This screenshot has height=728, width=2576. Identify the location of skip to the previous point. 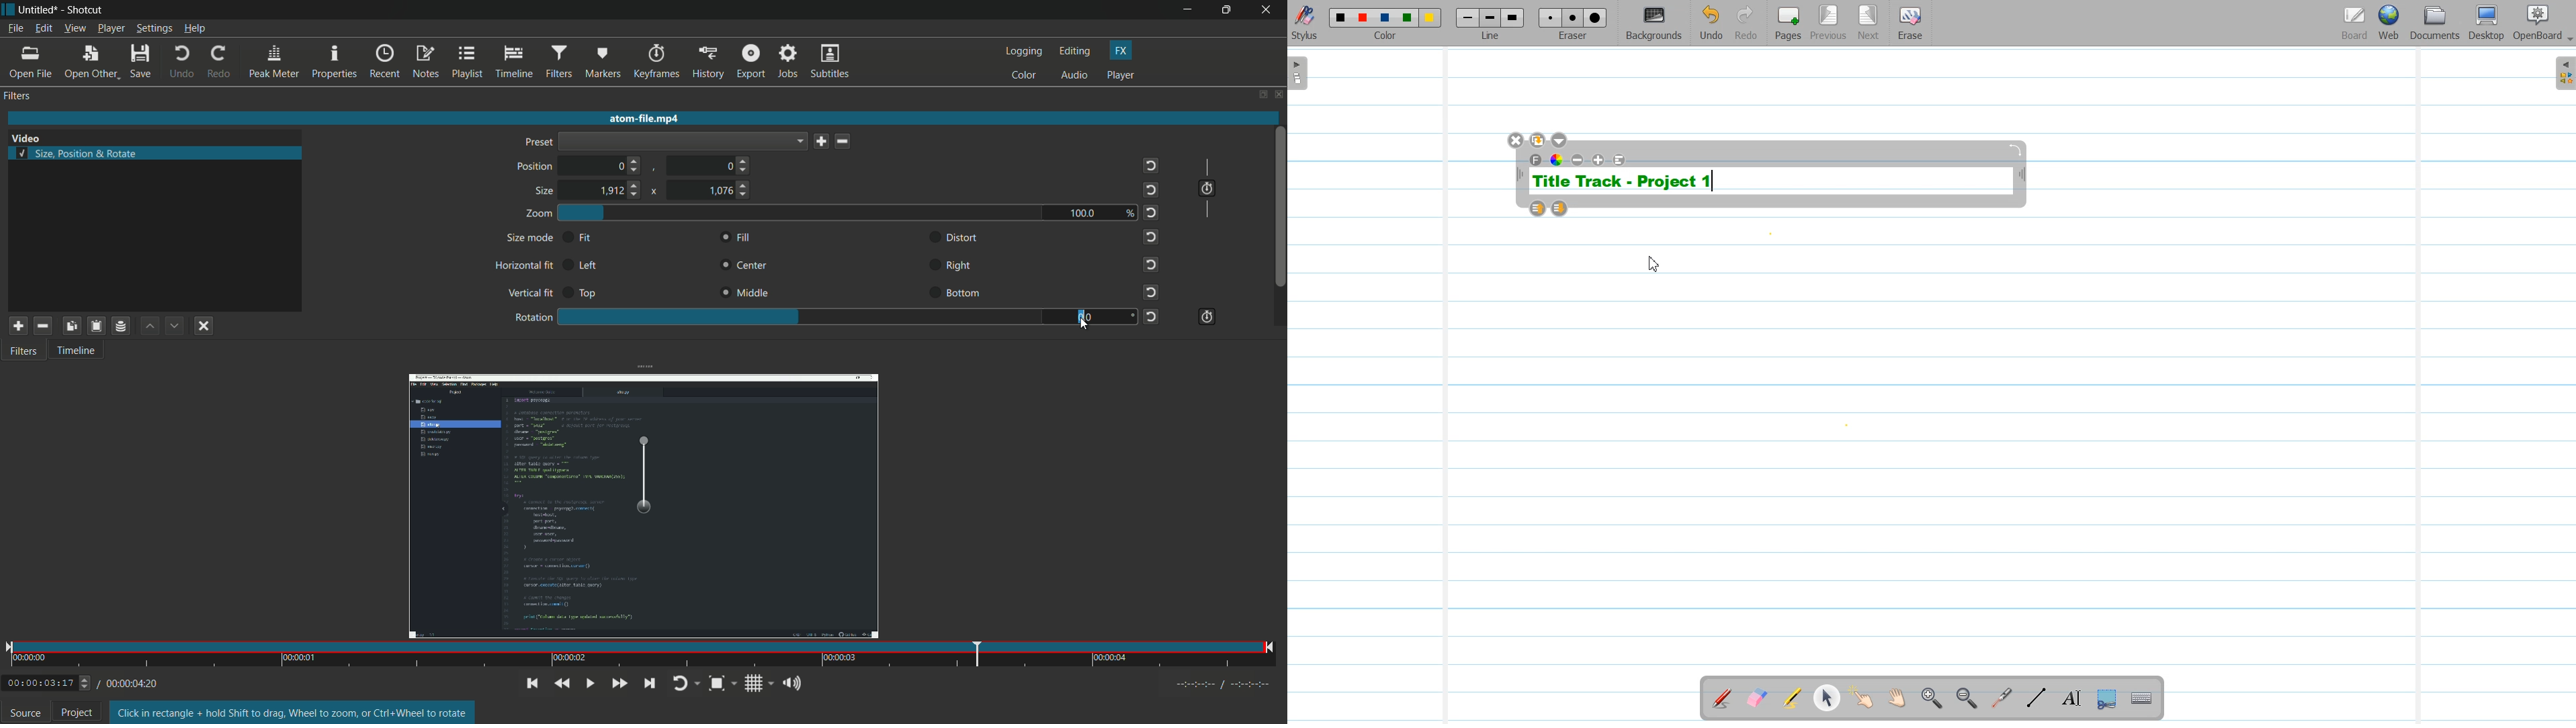
(532, 684).